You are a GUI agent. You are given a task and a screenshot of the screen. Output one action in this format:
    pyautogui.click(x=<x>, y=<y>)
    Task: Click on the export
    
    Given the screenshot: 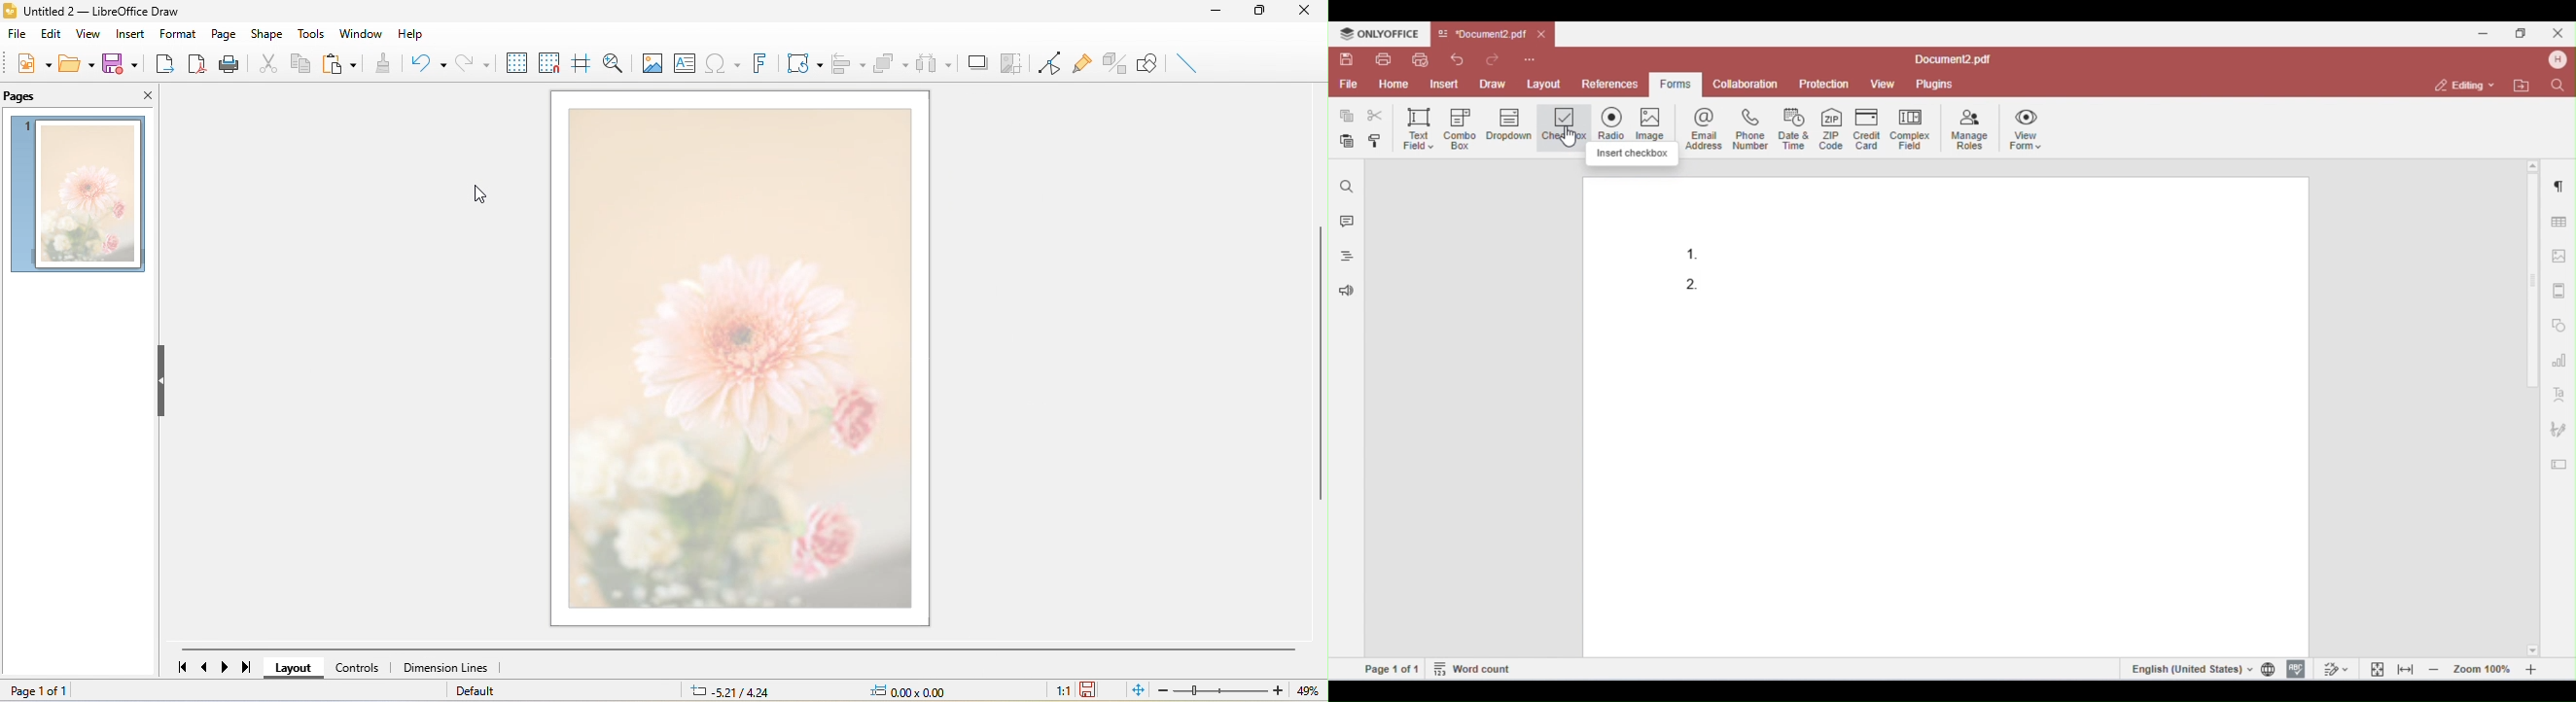 What is the action you would take?
    pyautogui.click(x=160, y=61)
    